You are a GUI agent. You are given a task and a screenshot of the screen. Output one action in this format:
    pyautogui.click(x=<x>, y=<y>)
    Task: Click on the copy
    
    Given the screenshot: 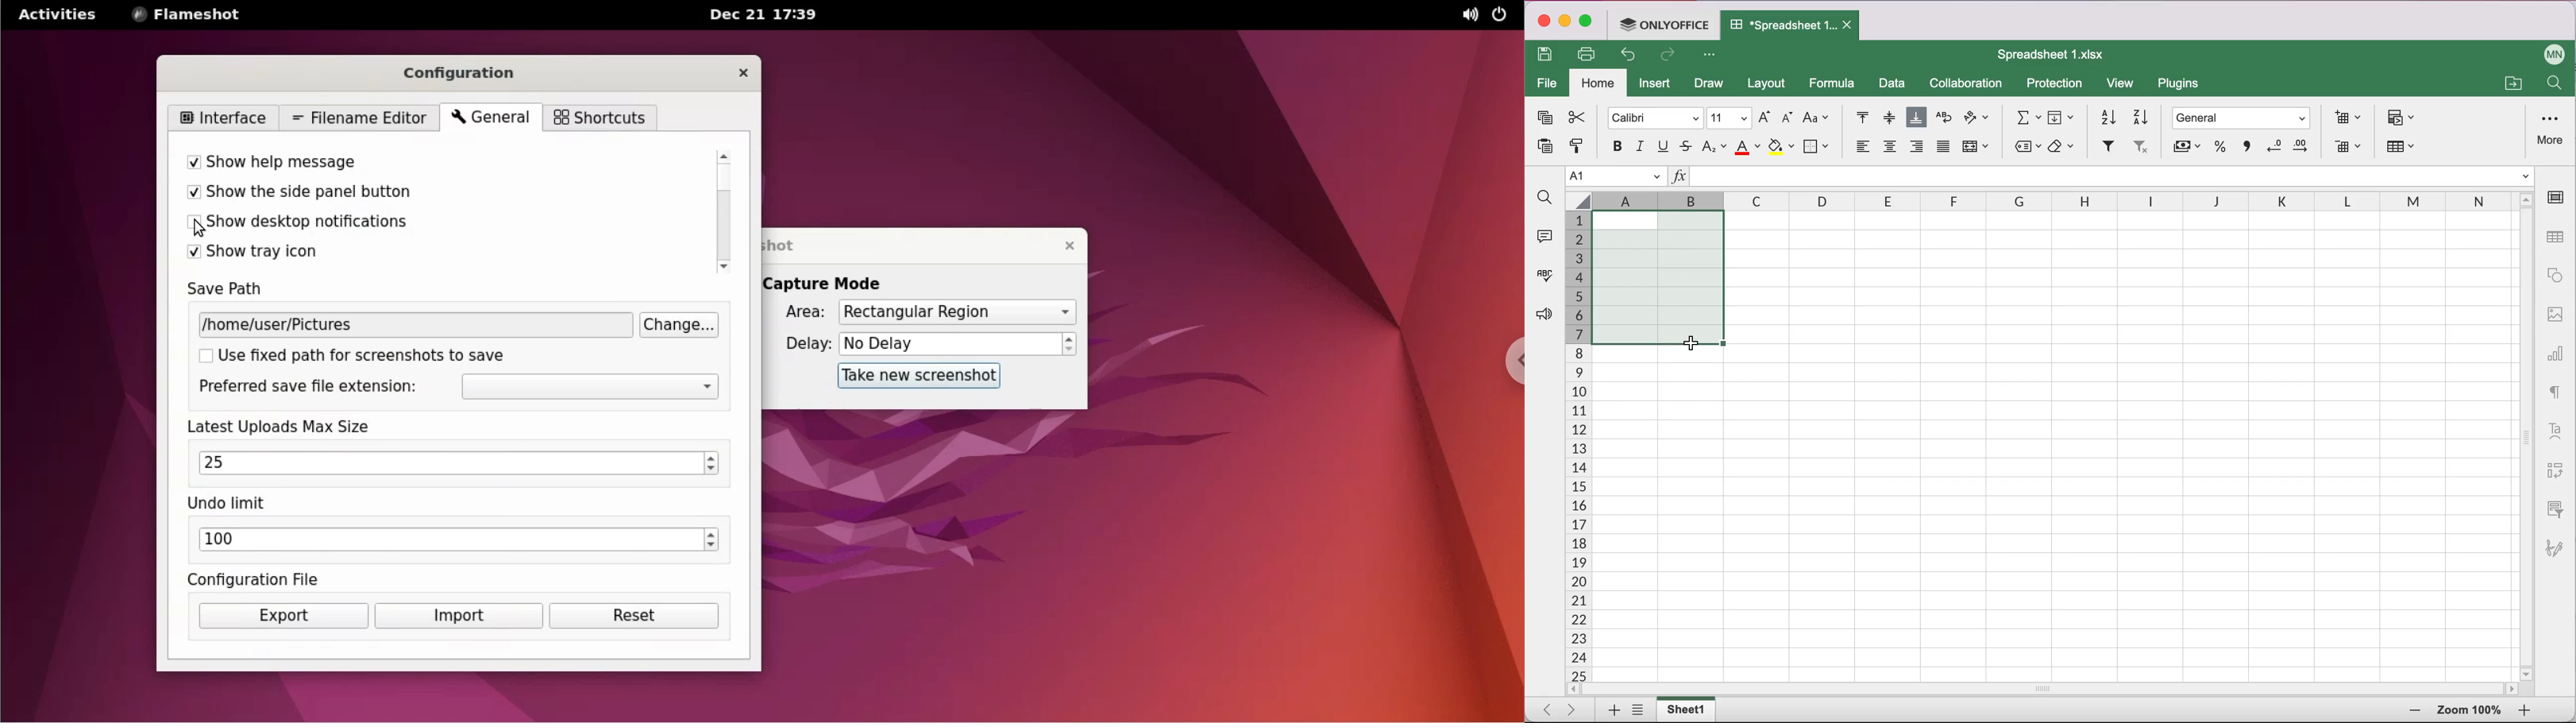 What is the action you would take?
    pyautogui.click(x=1543, y=120)
    